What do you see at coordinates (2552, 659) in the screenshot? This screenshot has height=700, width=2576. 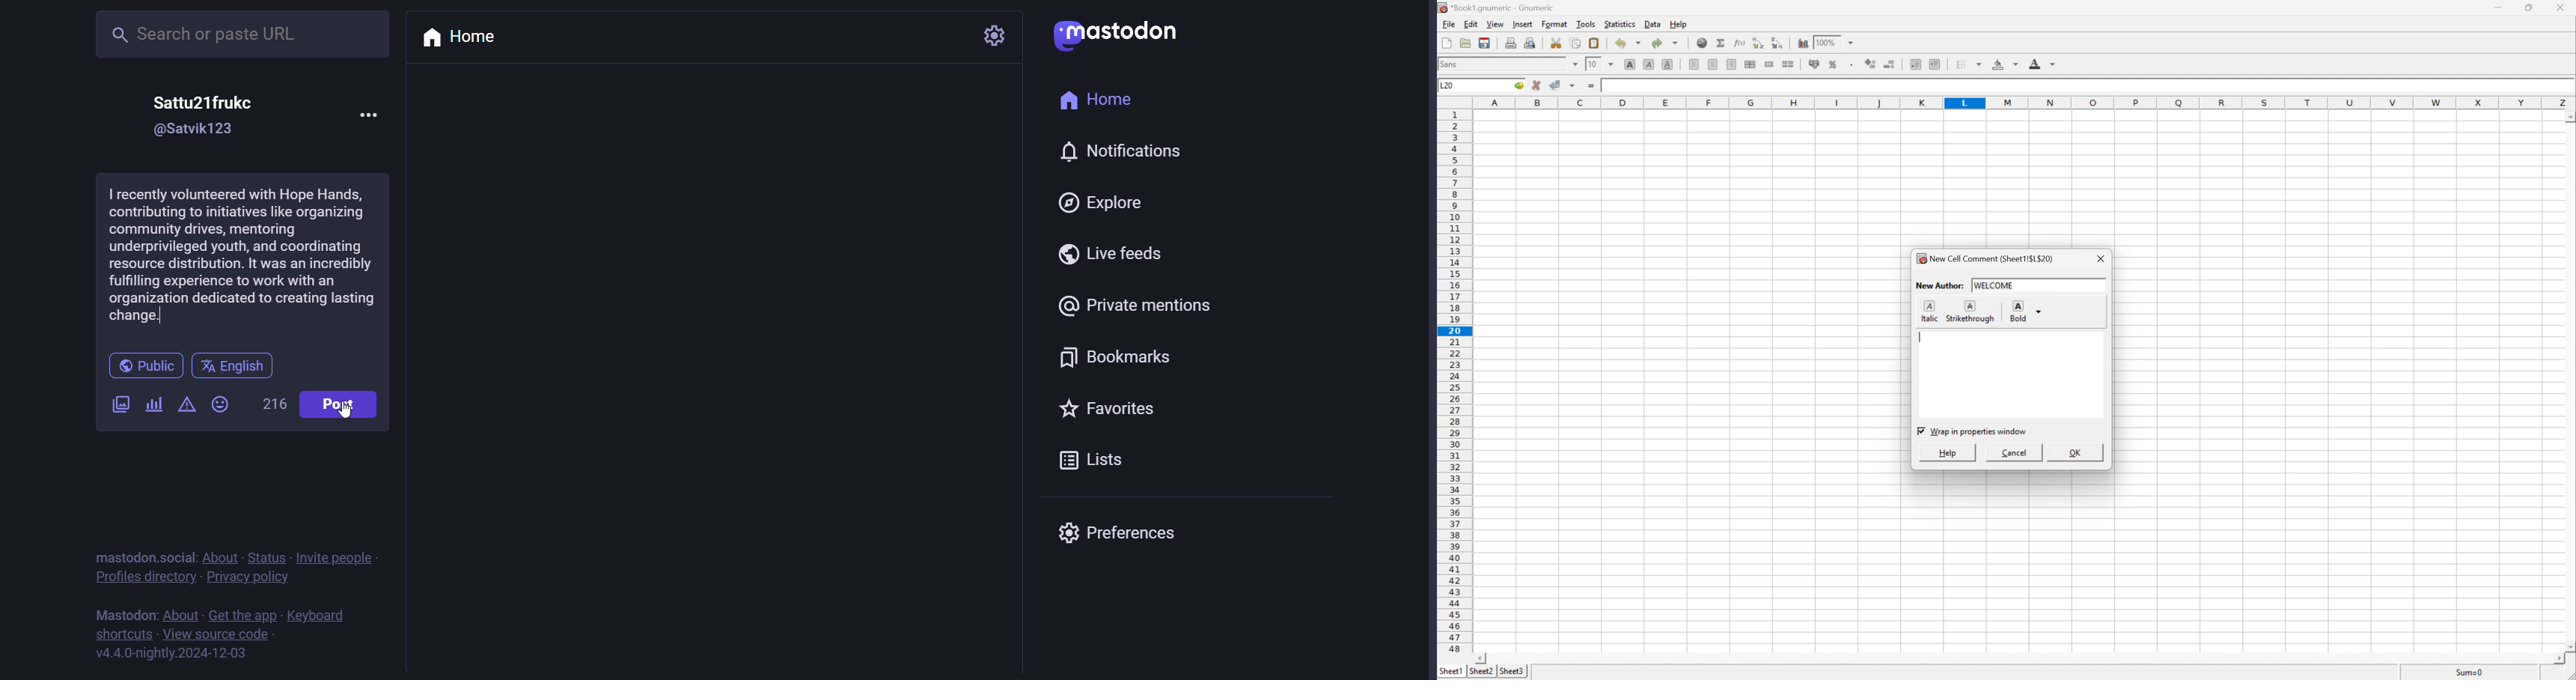 I see `Scroll Right` at bounding box center [2552, 659].